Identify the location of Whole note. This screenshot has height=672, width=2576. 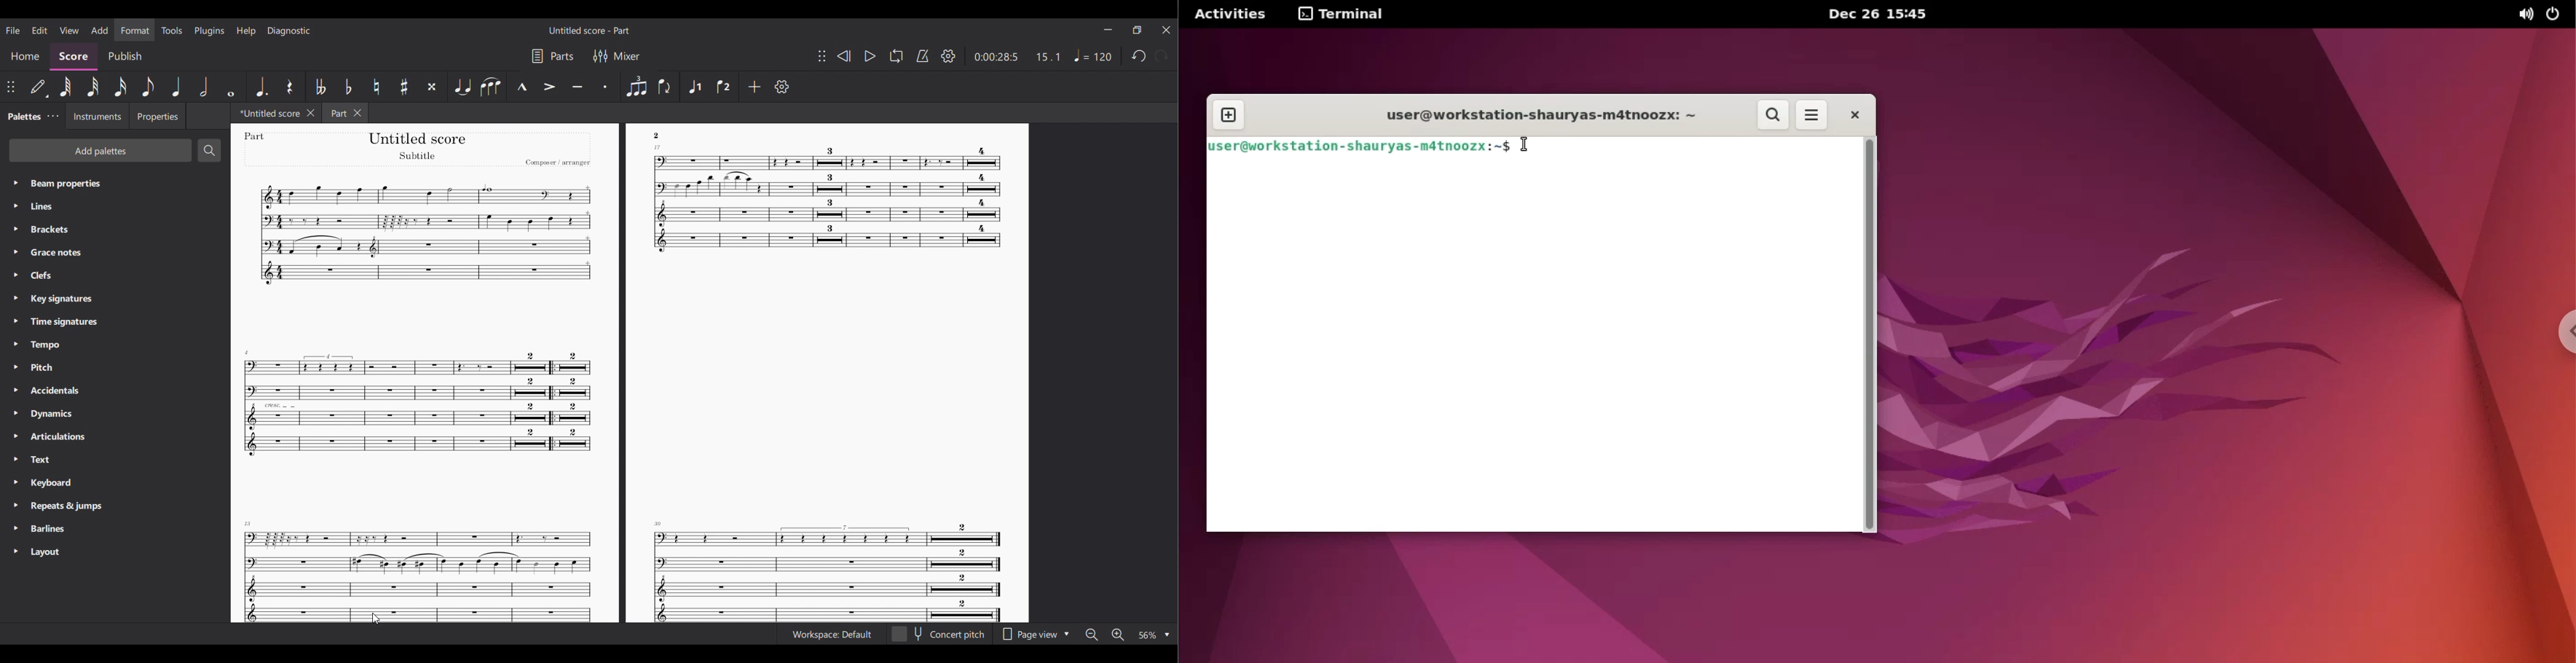
(232, 87).